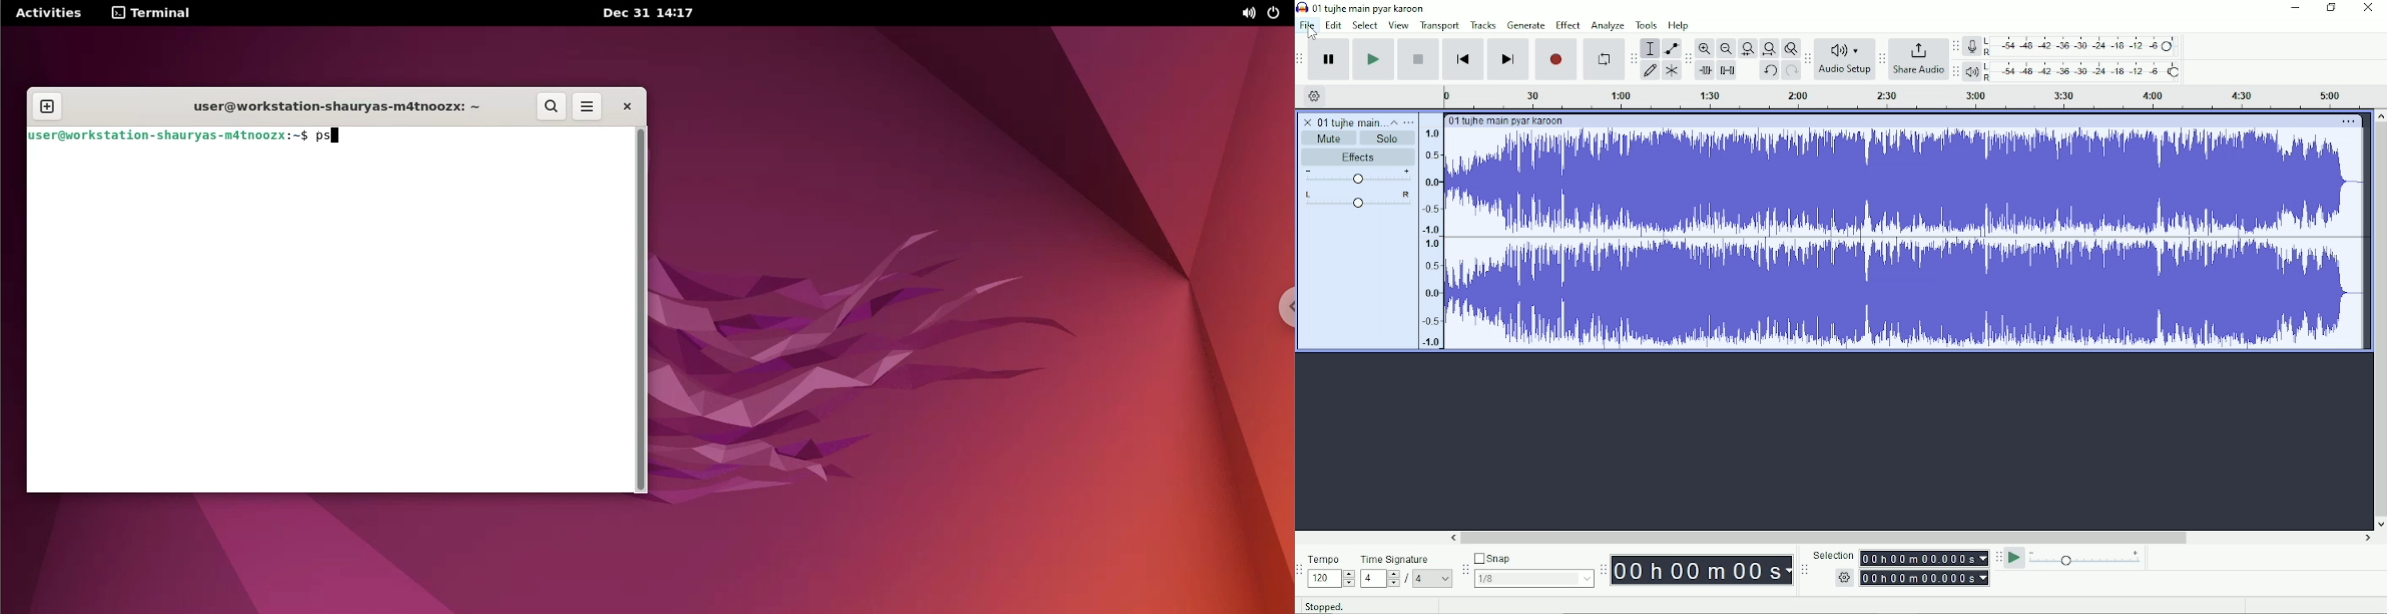 Image resolution: width=2408 pixels, height=616 pixels. What do you see at coordinates (1703, 47) in the screenshot?
I see `Zoom In` at bounding box center [1703, 47].